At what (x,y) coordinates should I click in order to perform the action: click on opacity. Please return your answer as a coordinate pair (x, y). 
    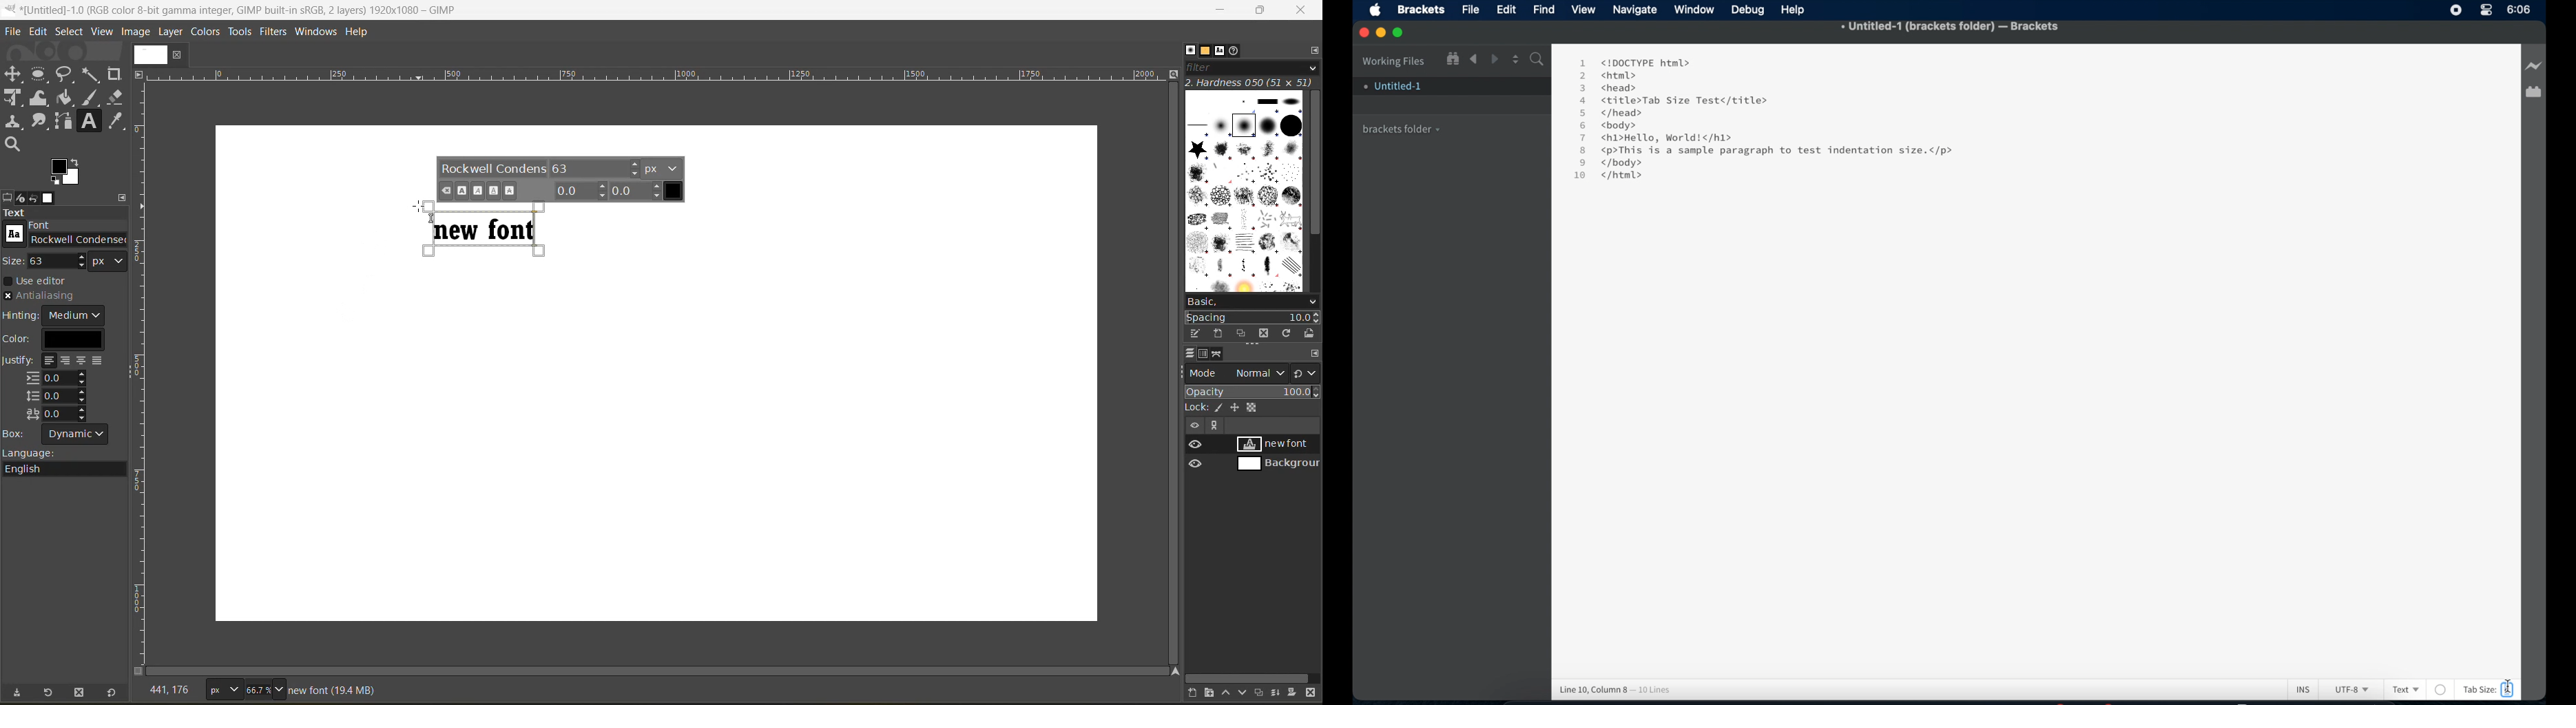
    Looking at the image, I should click on (1252, 391).